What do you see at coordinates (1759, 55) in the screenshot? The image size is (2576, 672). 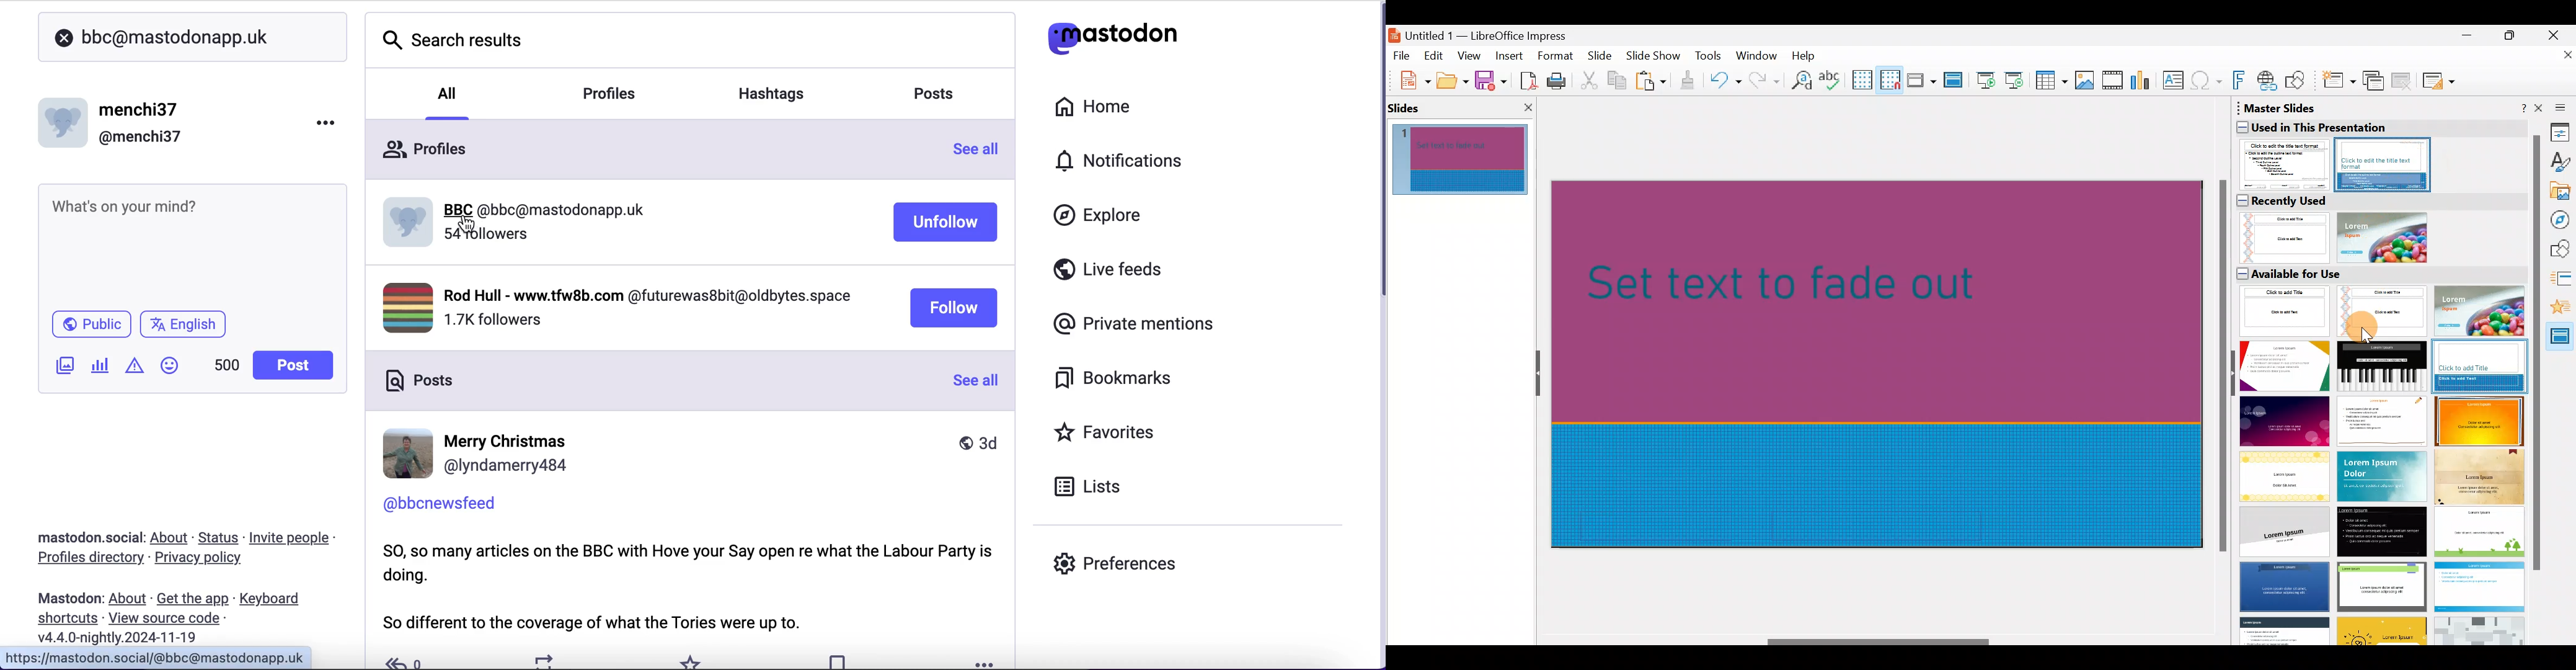 I see `Window` at bounding box center [1759, 55].